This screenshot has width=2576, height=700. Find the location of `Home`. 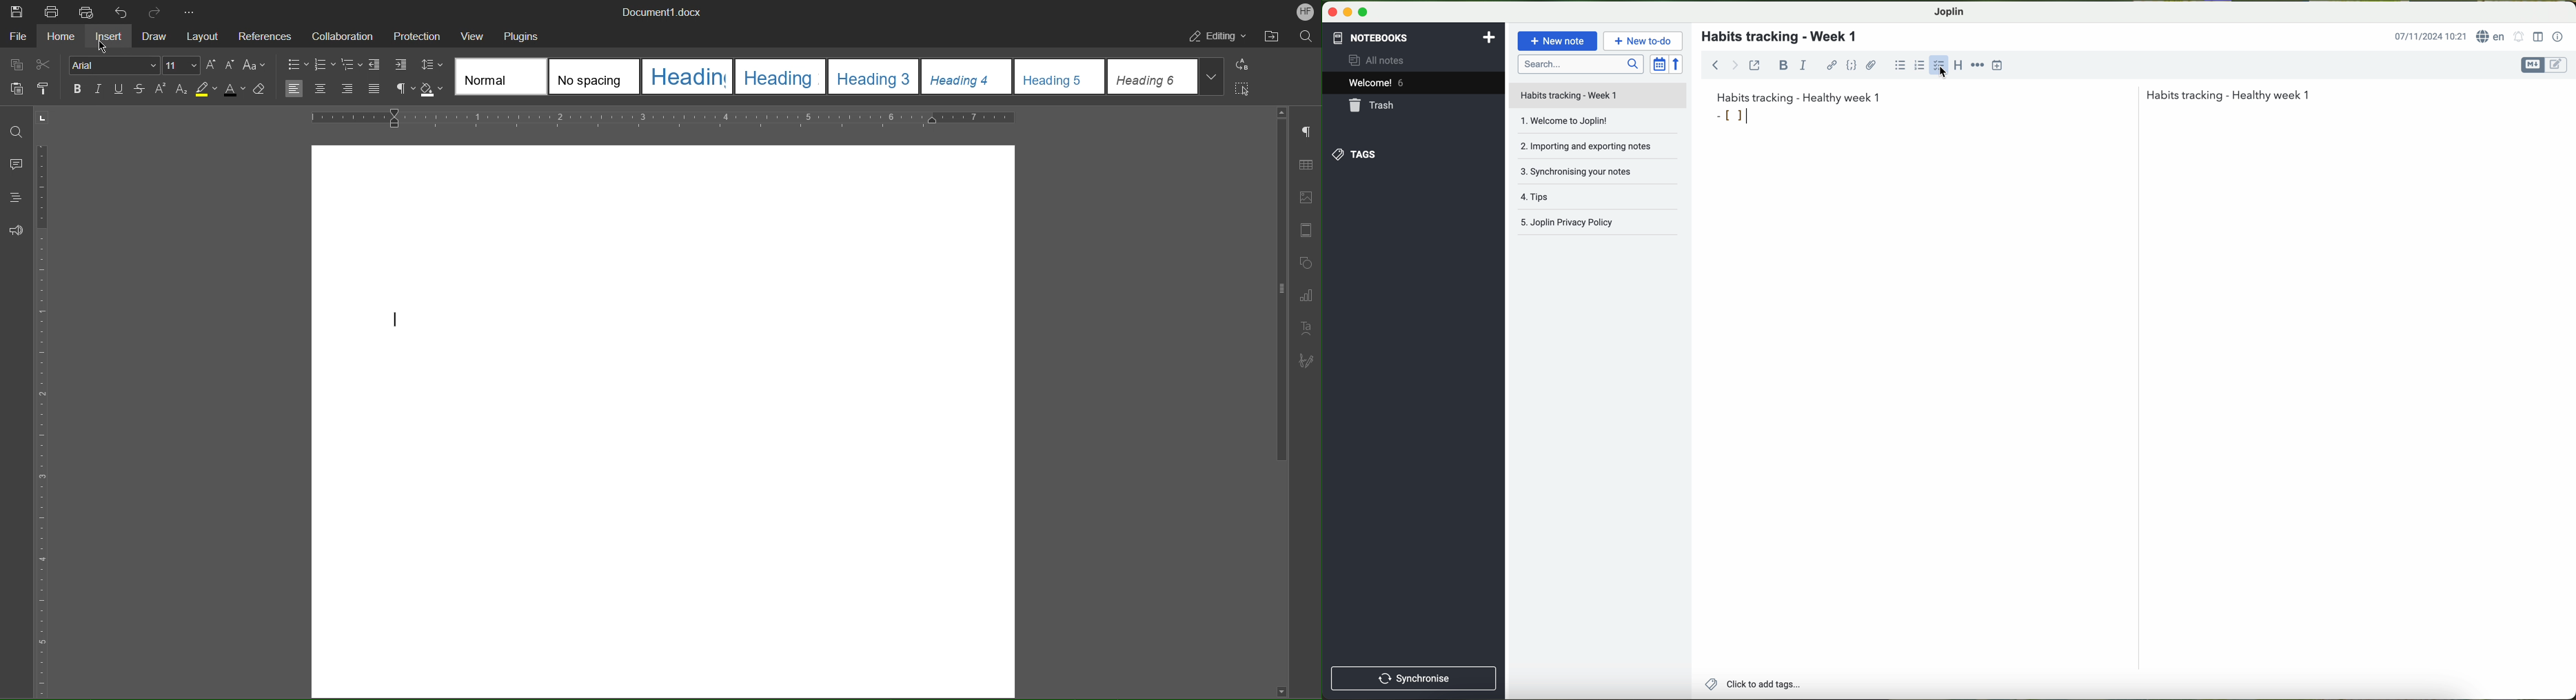

Home is located at coordinates (60, 34).